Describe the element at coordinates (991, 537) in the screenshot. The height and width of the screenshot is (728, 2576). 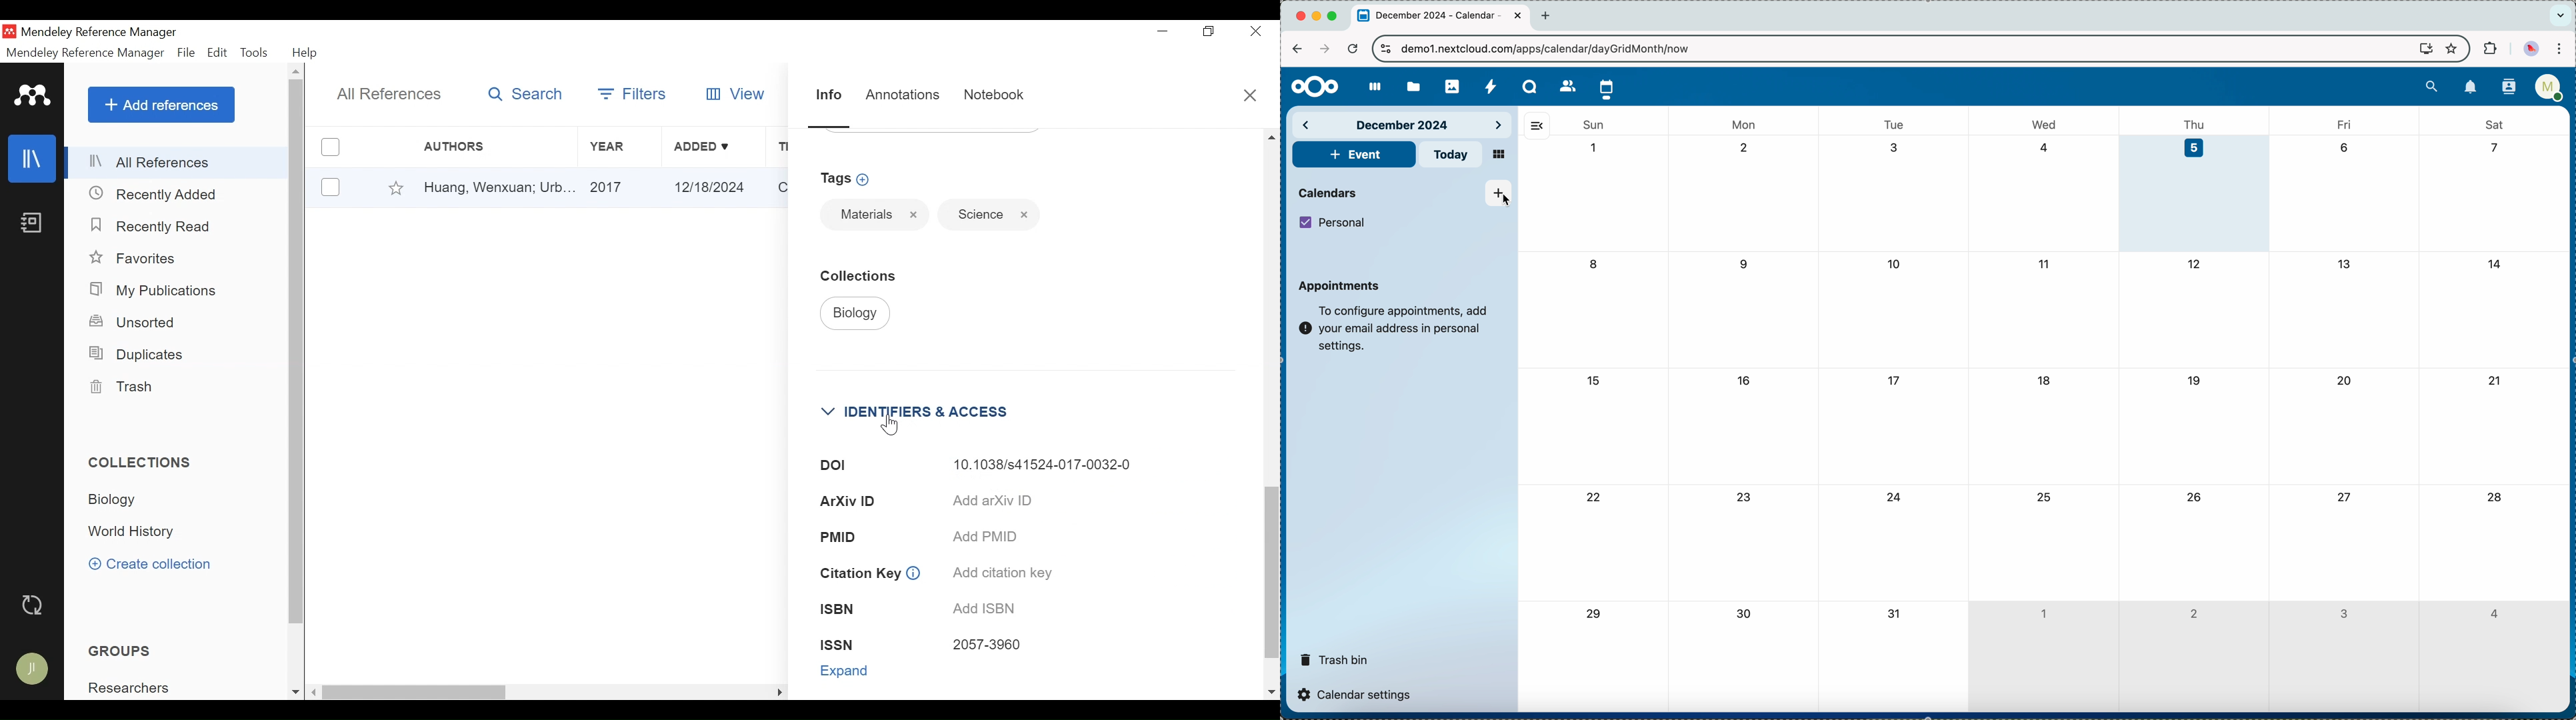
I see `Add PMID` at that location.